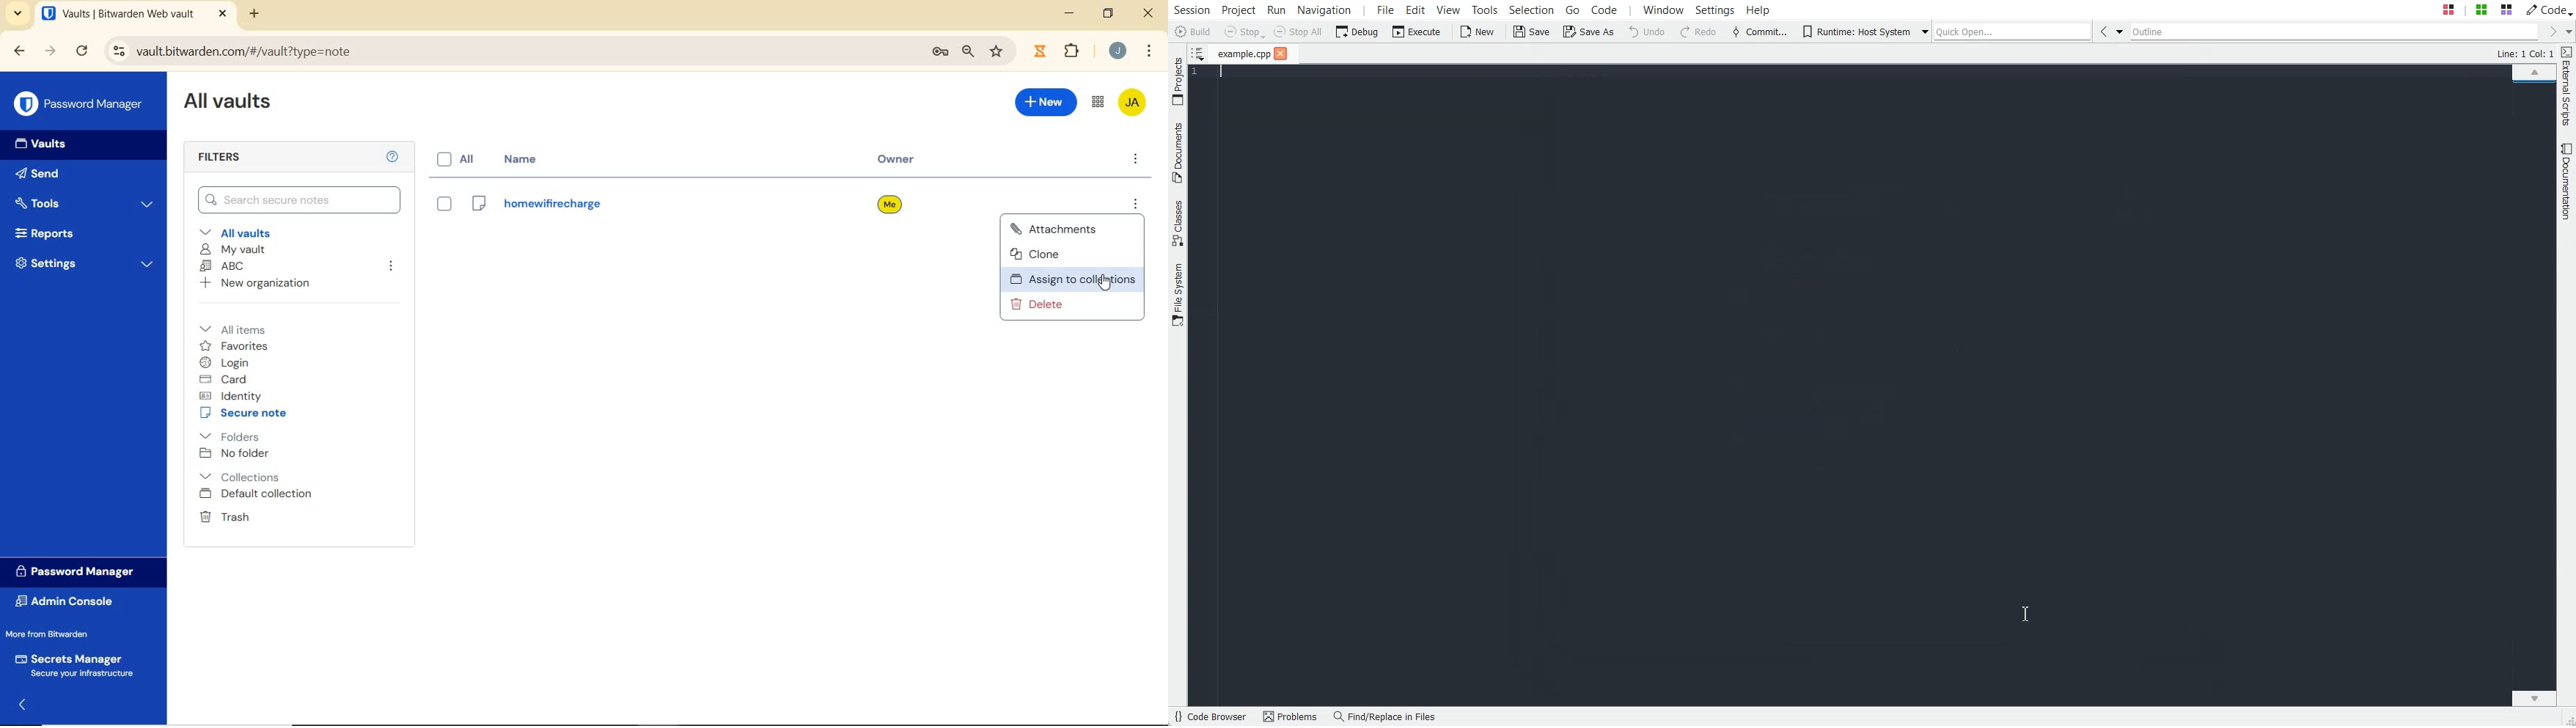 The height and width of the screenshot is (728, 2576). I want to click on More from Bitwarden, so click(56, 634).